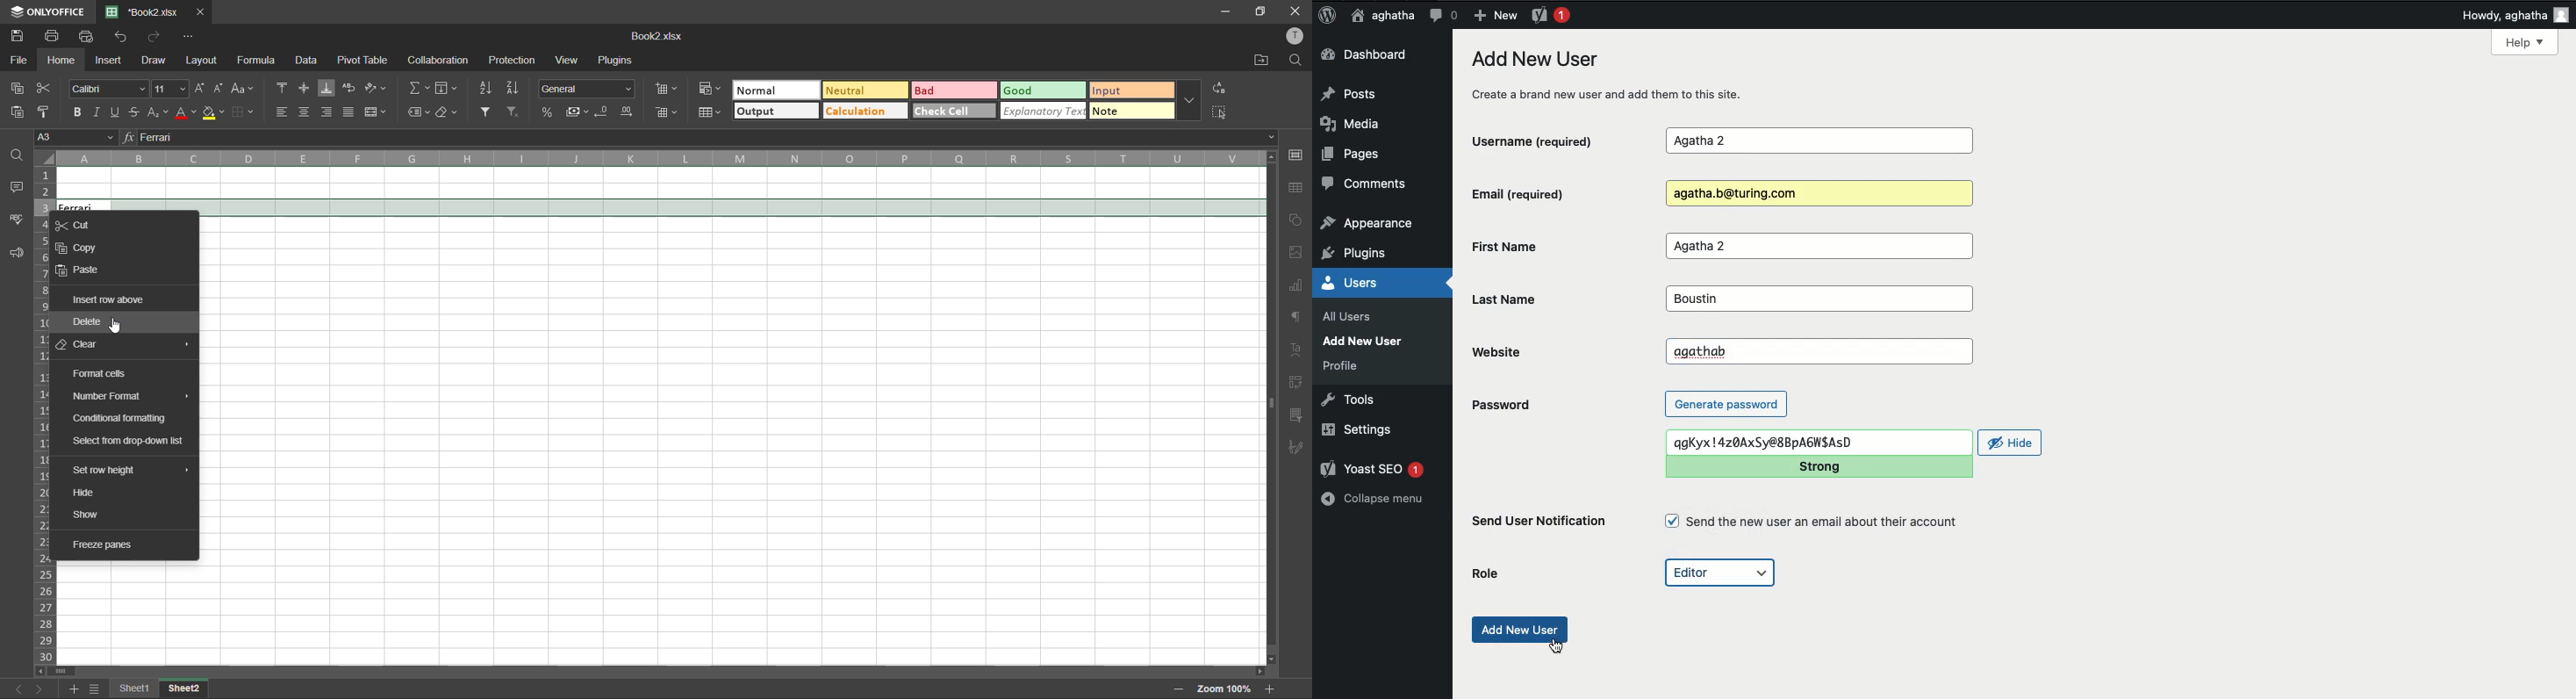 The width and height of the screenshot is (2576, 700). I want to click on Yoast, so click(1549, 14).